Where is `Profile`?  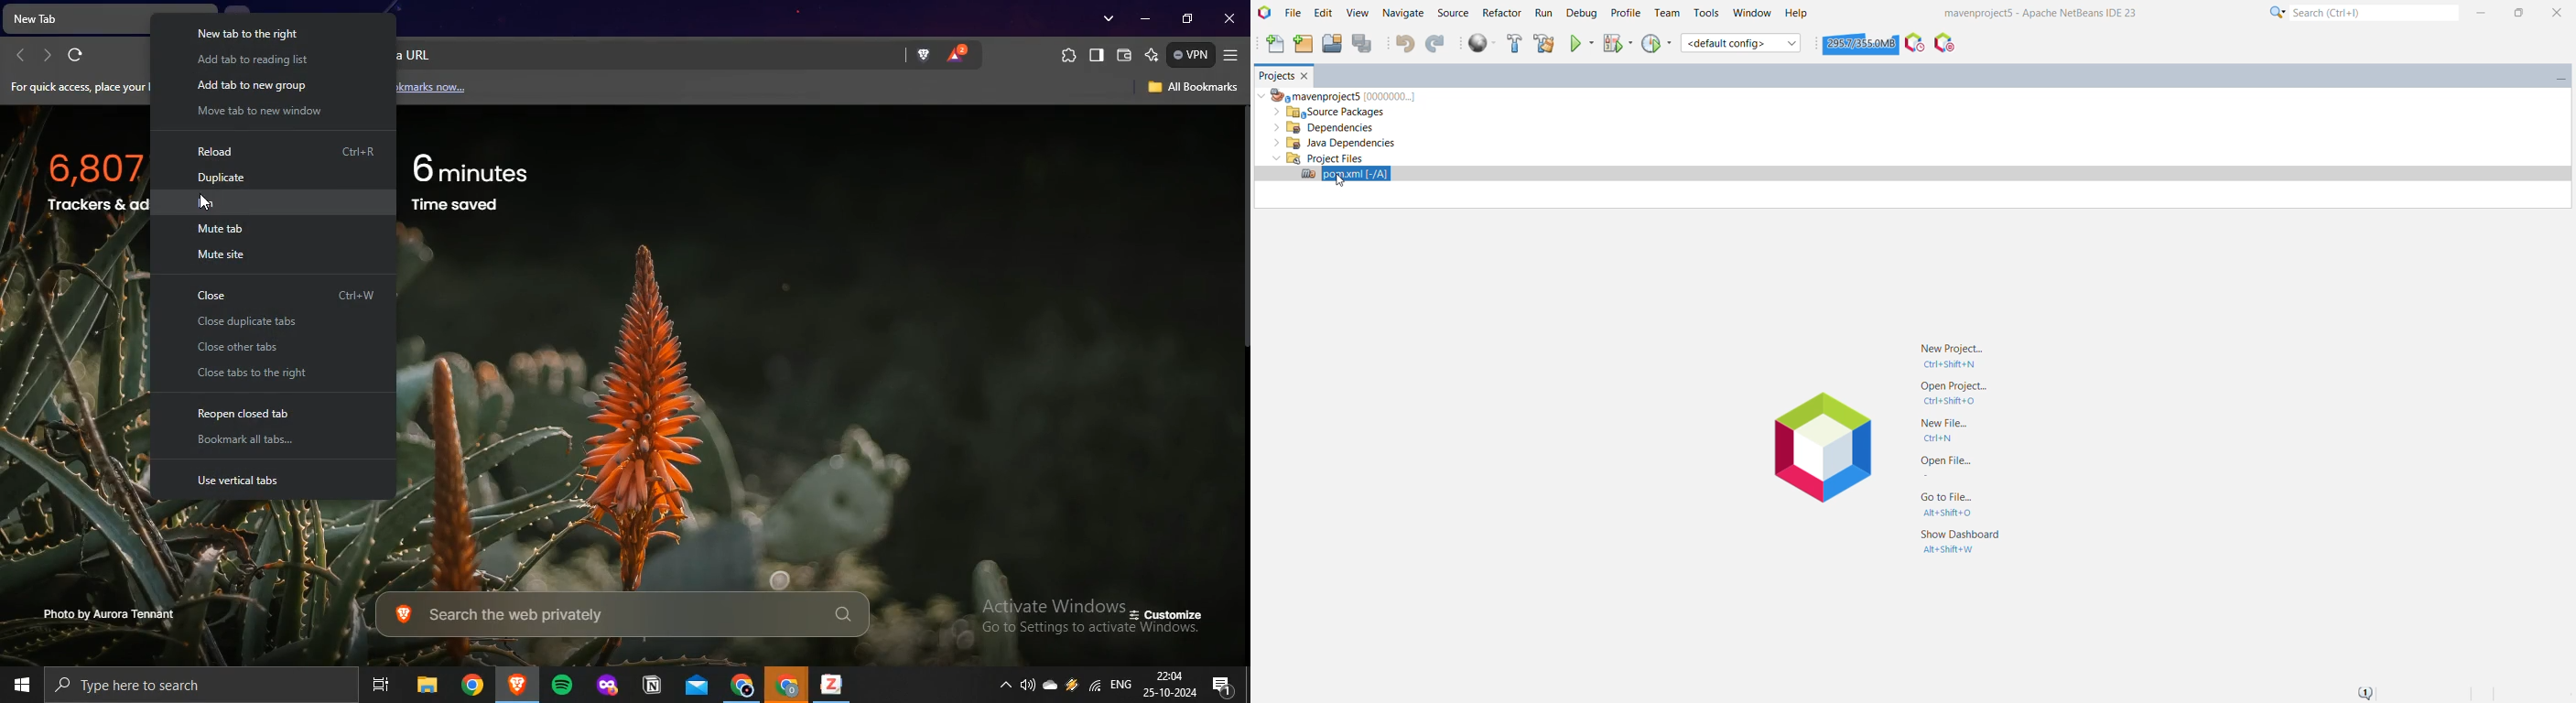 Profile is located at coordinates (1624, 13).